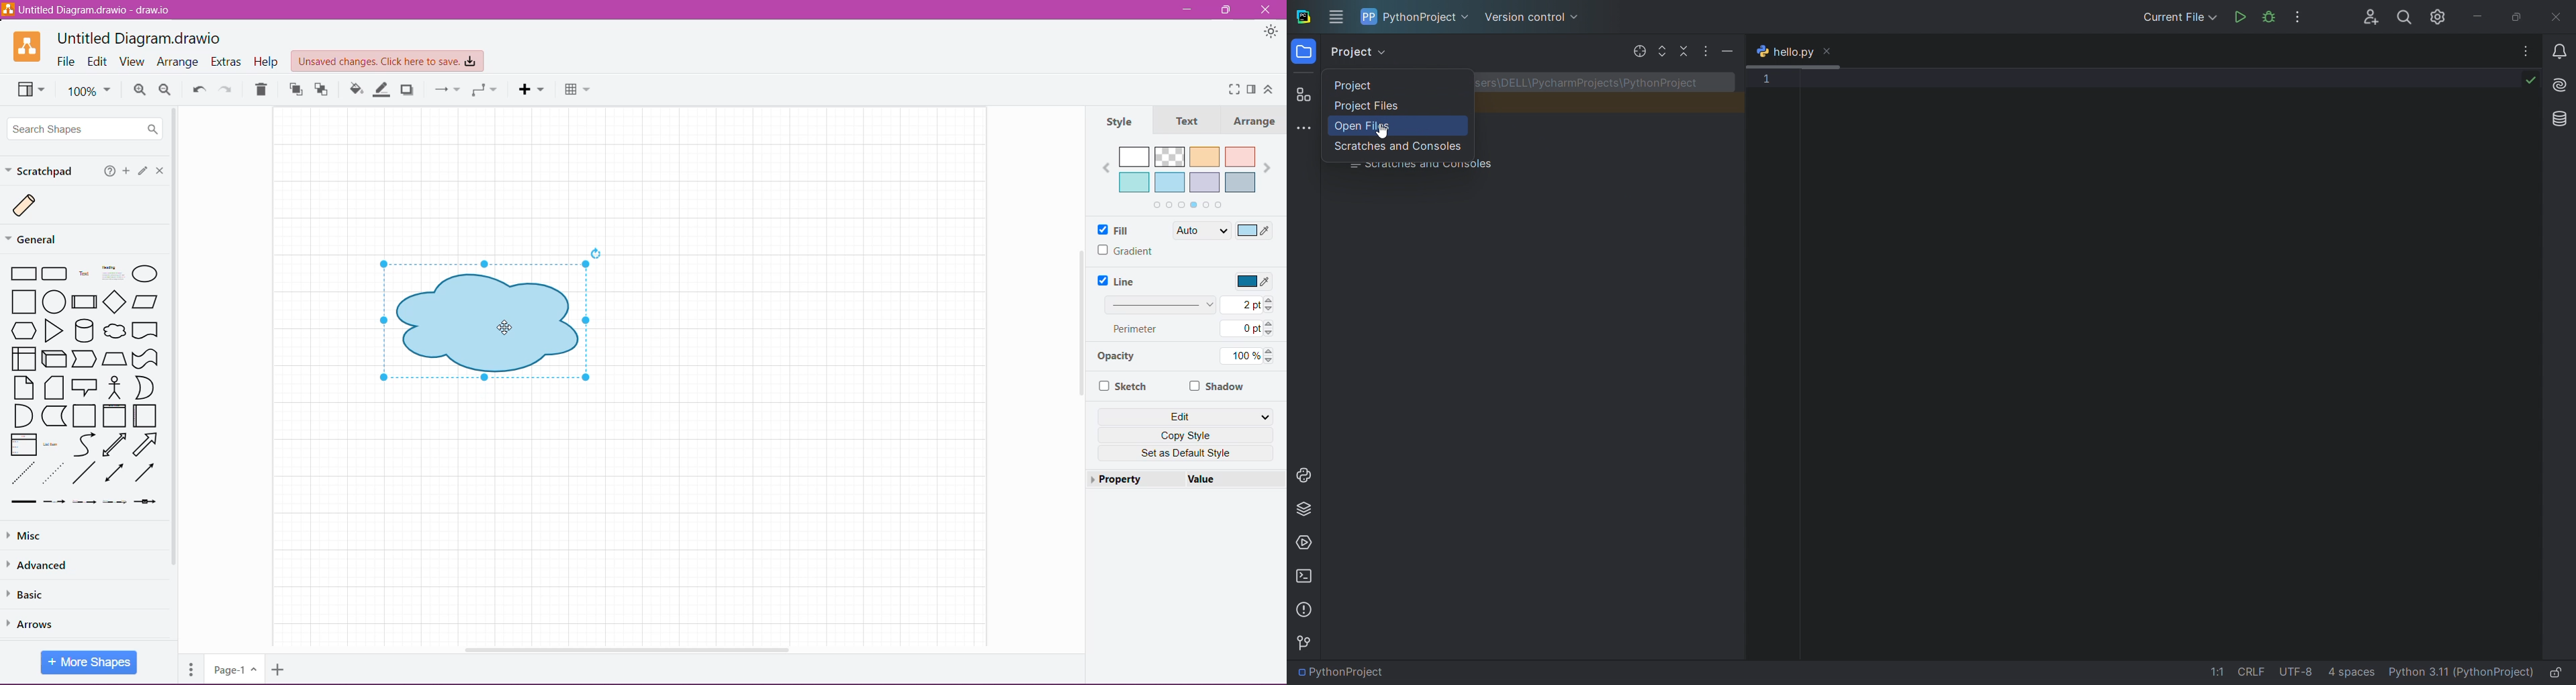  Describe the element at coordinates (356, 90) in the screenshot. I see `Fill Color` at that location.